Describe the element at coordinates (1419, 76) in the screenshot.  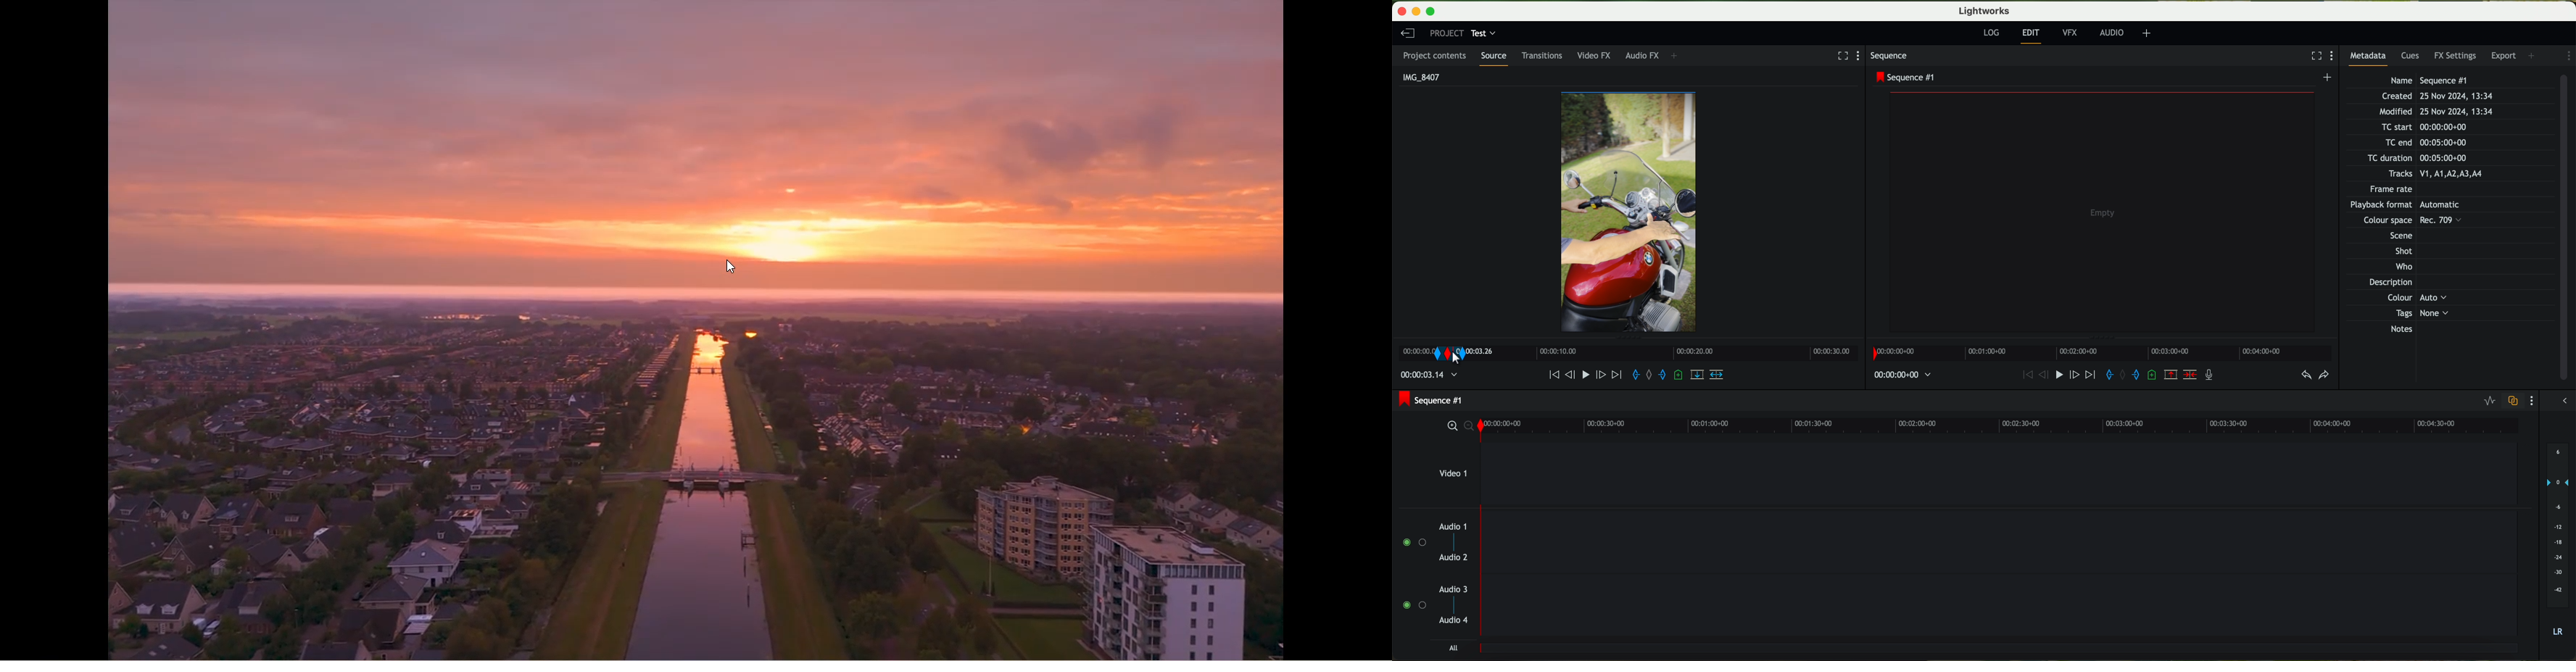
I see `IMG_8407` at that location.